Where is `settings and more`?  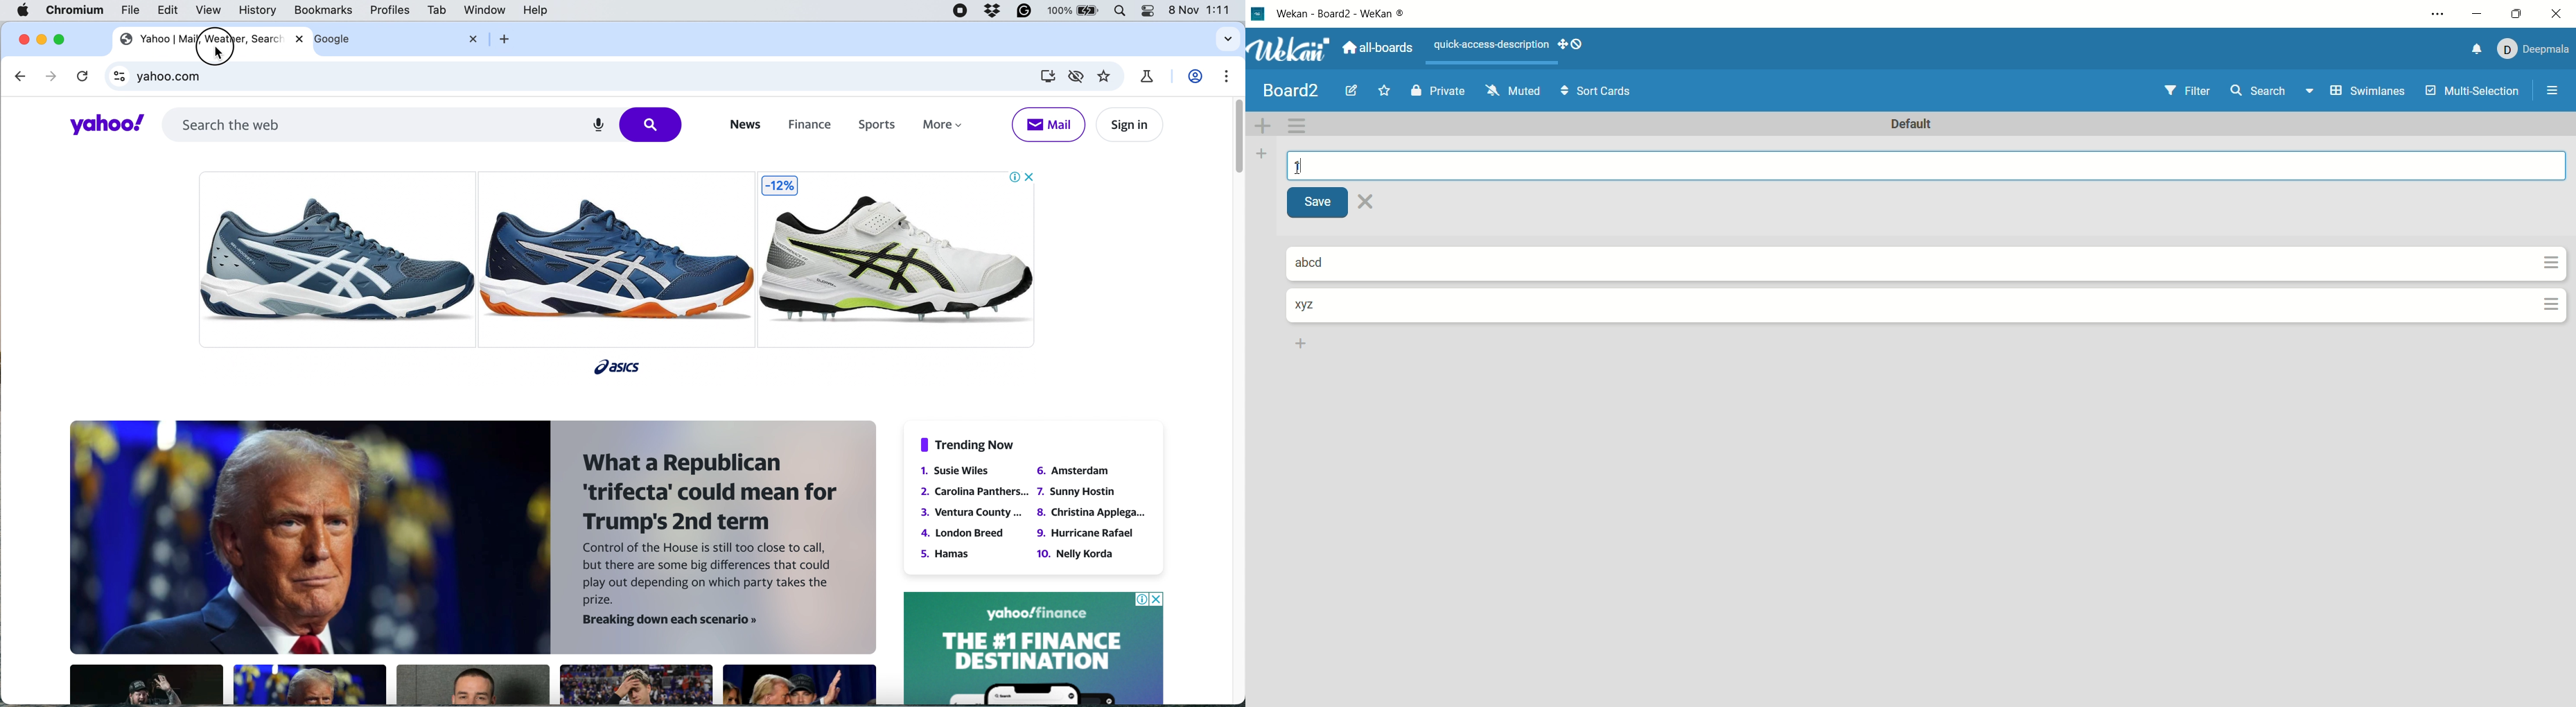
settings and more is located at coordinates (2437, 16).